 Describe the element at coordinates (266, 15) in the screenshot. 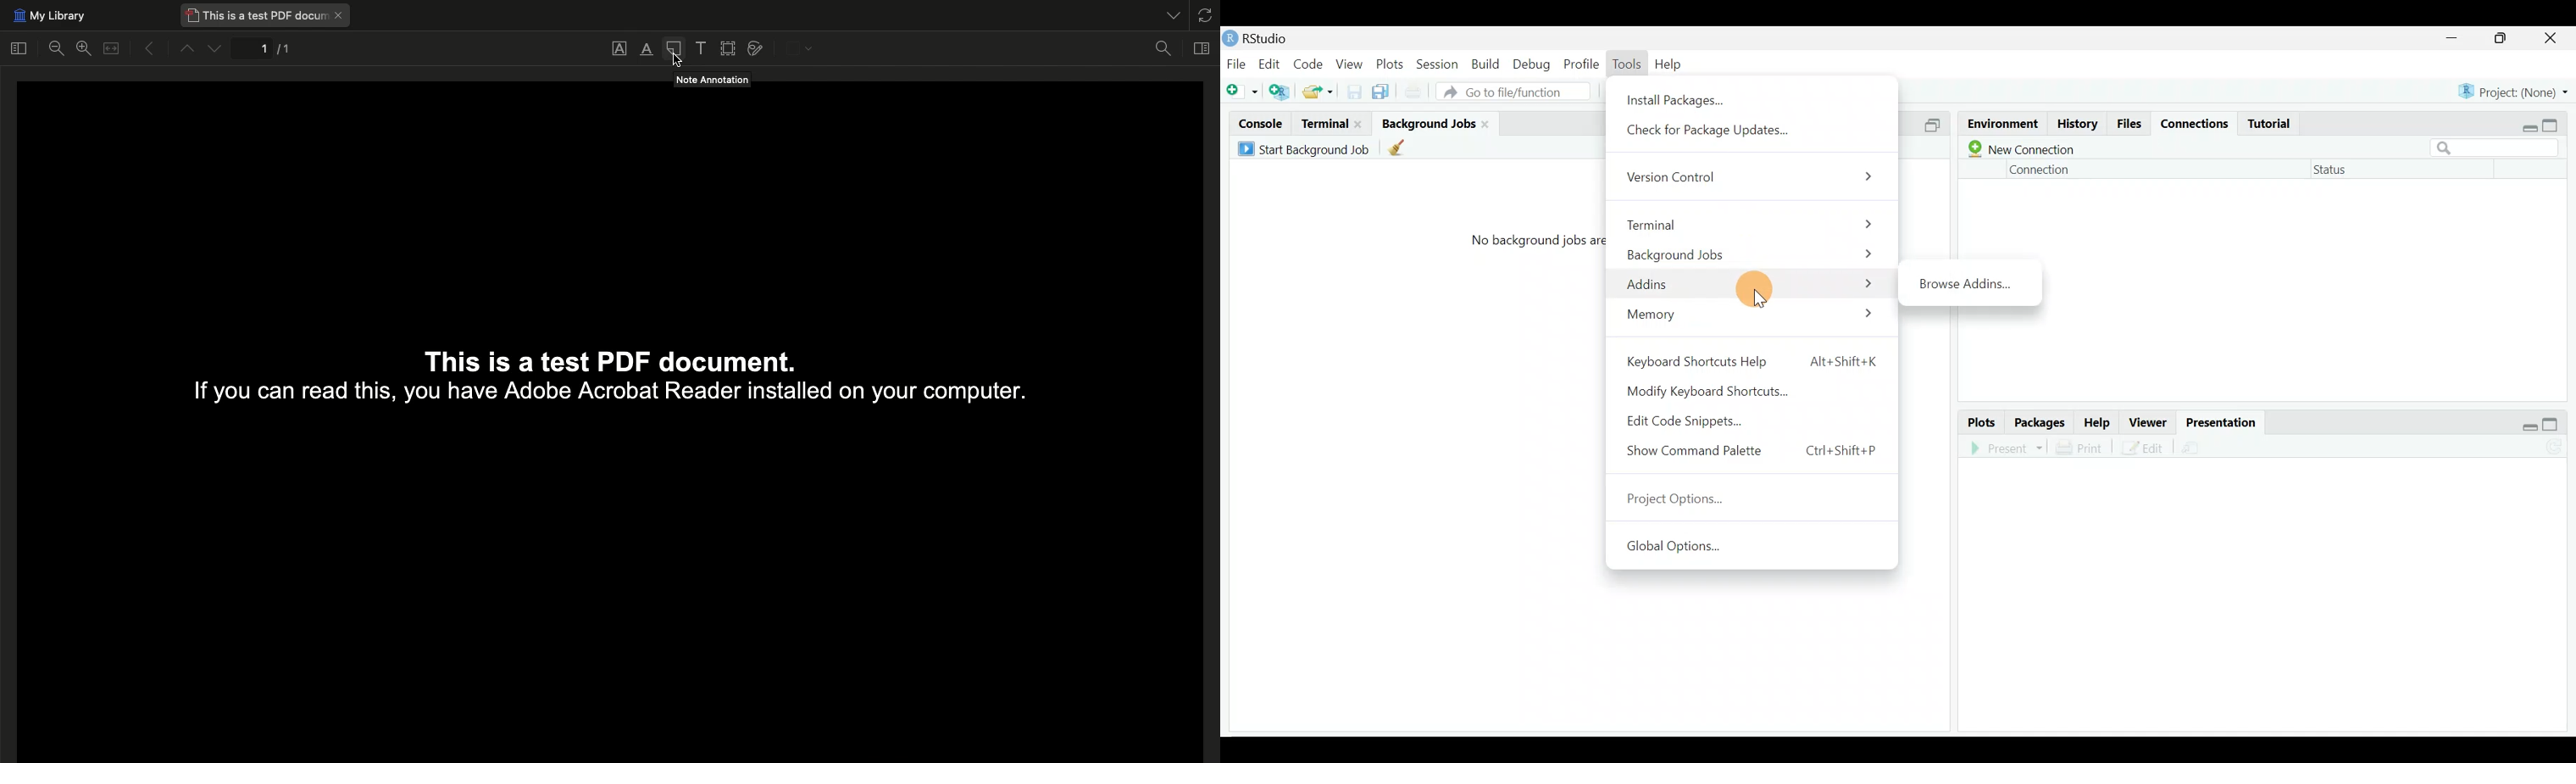

I see `This is a test PDF document` at that location.